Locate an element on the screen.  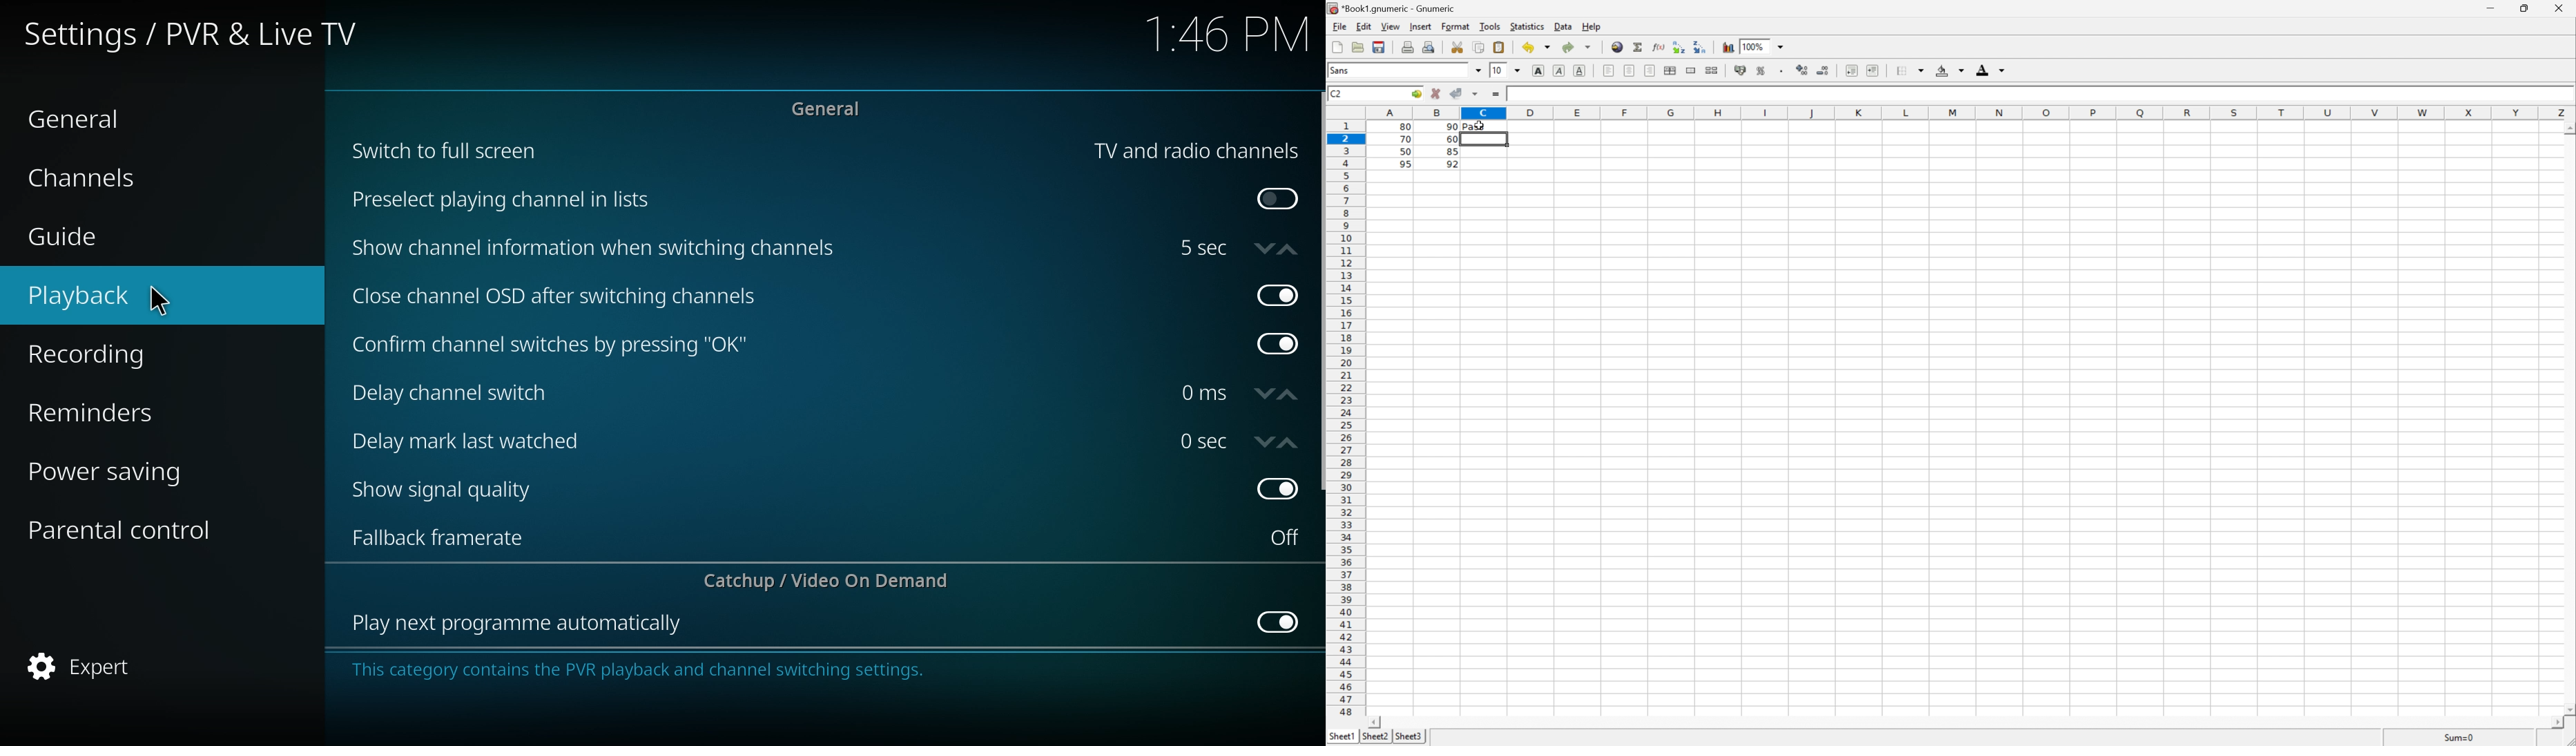
Sans is located at coordinates (1341, 69).